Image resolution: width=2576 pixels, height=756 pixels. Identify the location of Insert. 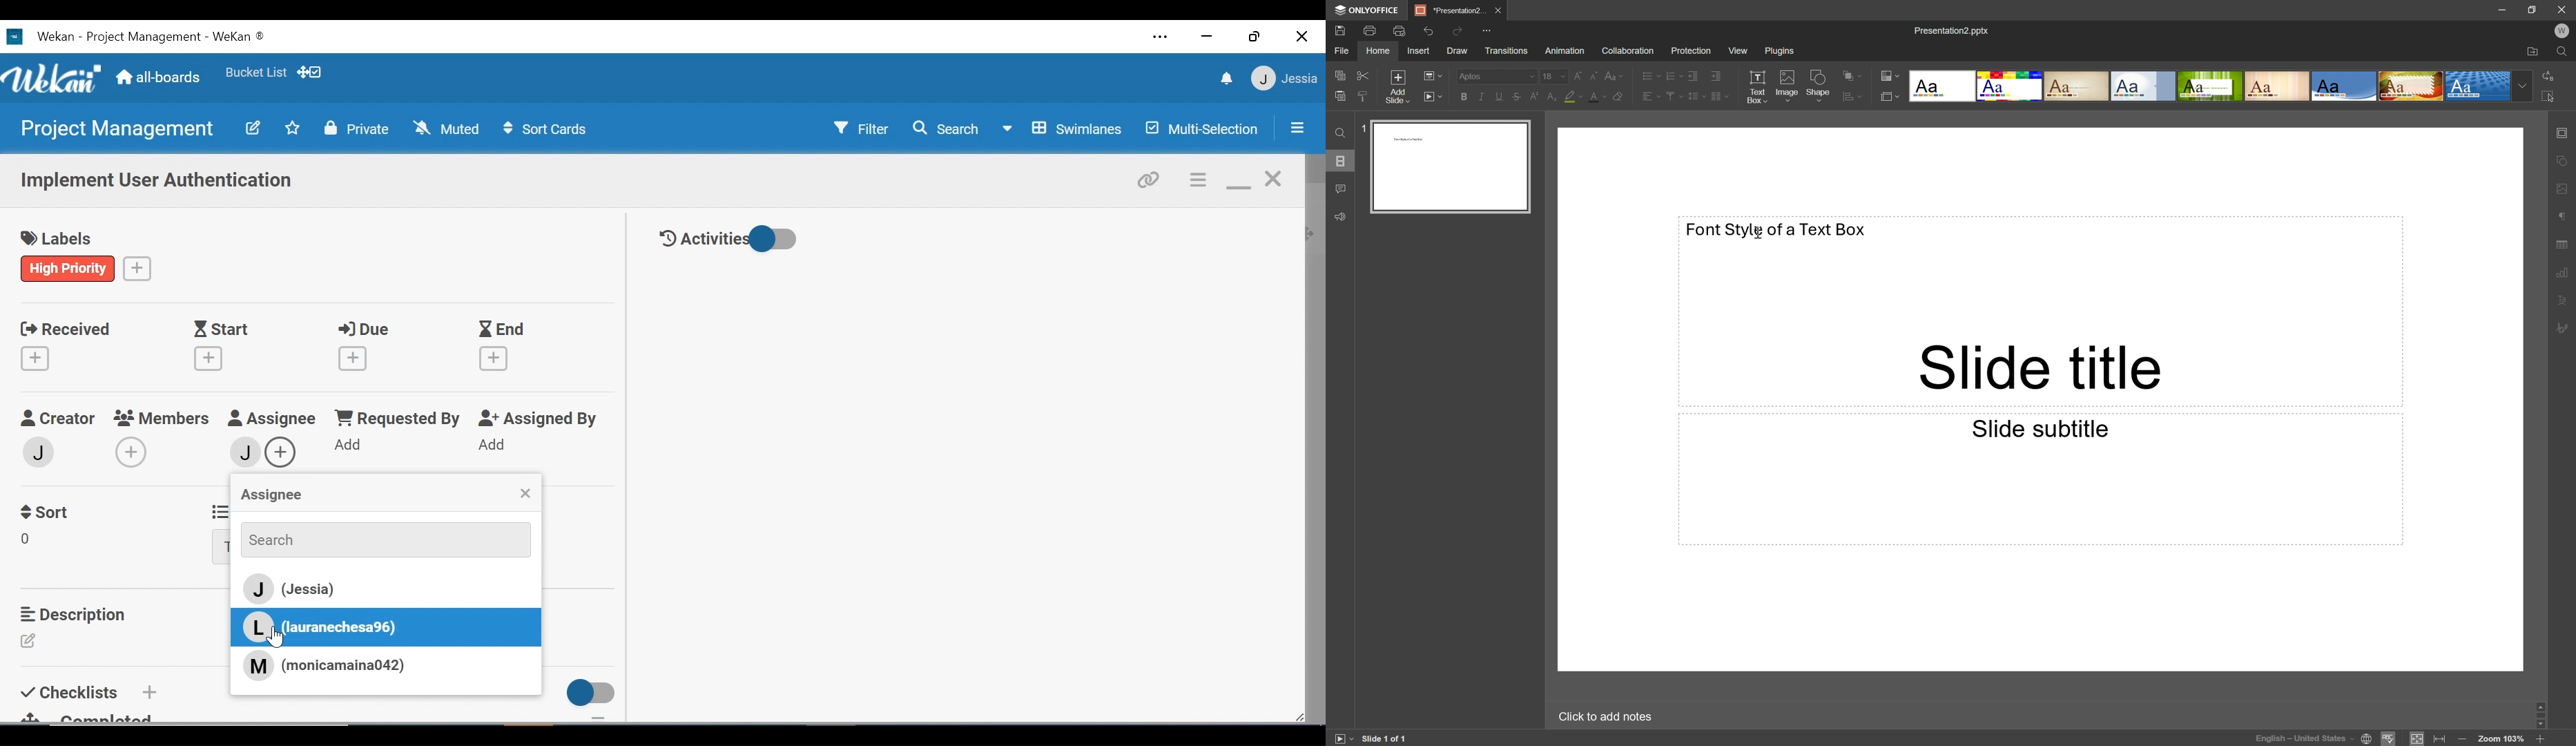
(1420, 50).